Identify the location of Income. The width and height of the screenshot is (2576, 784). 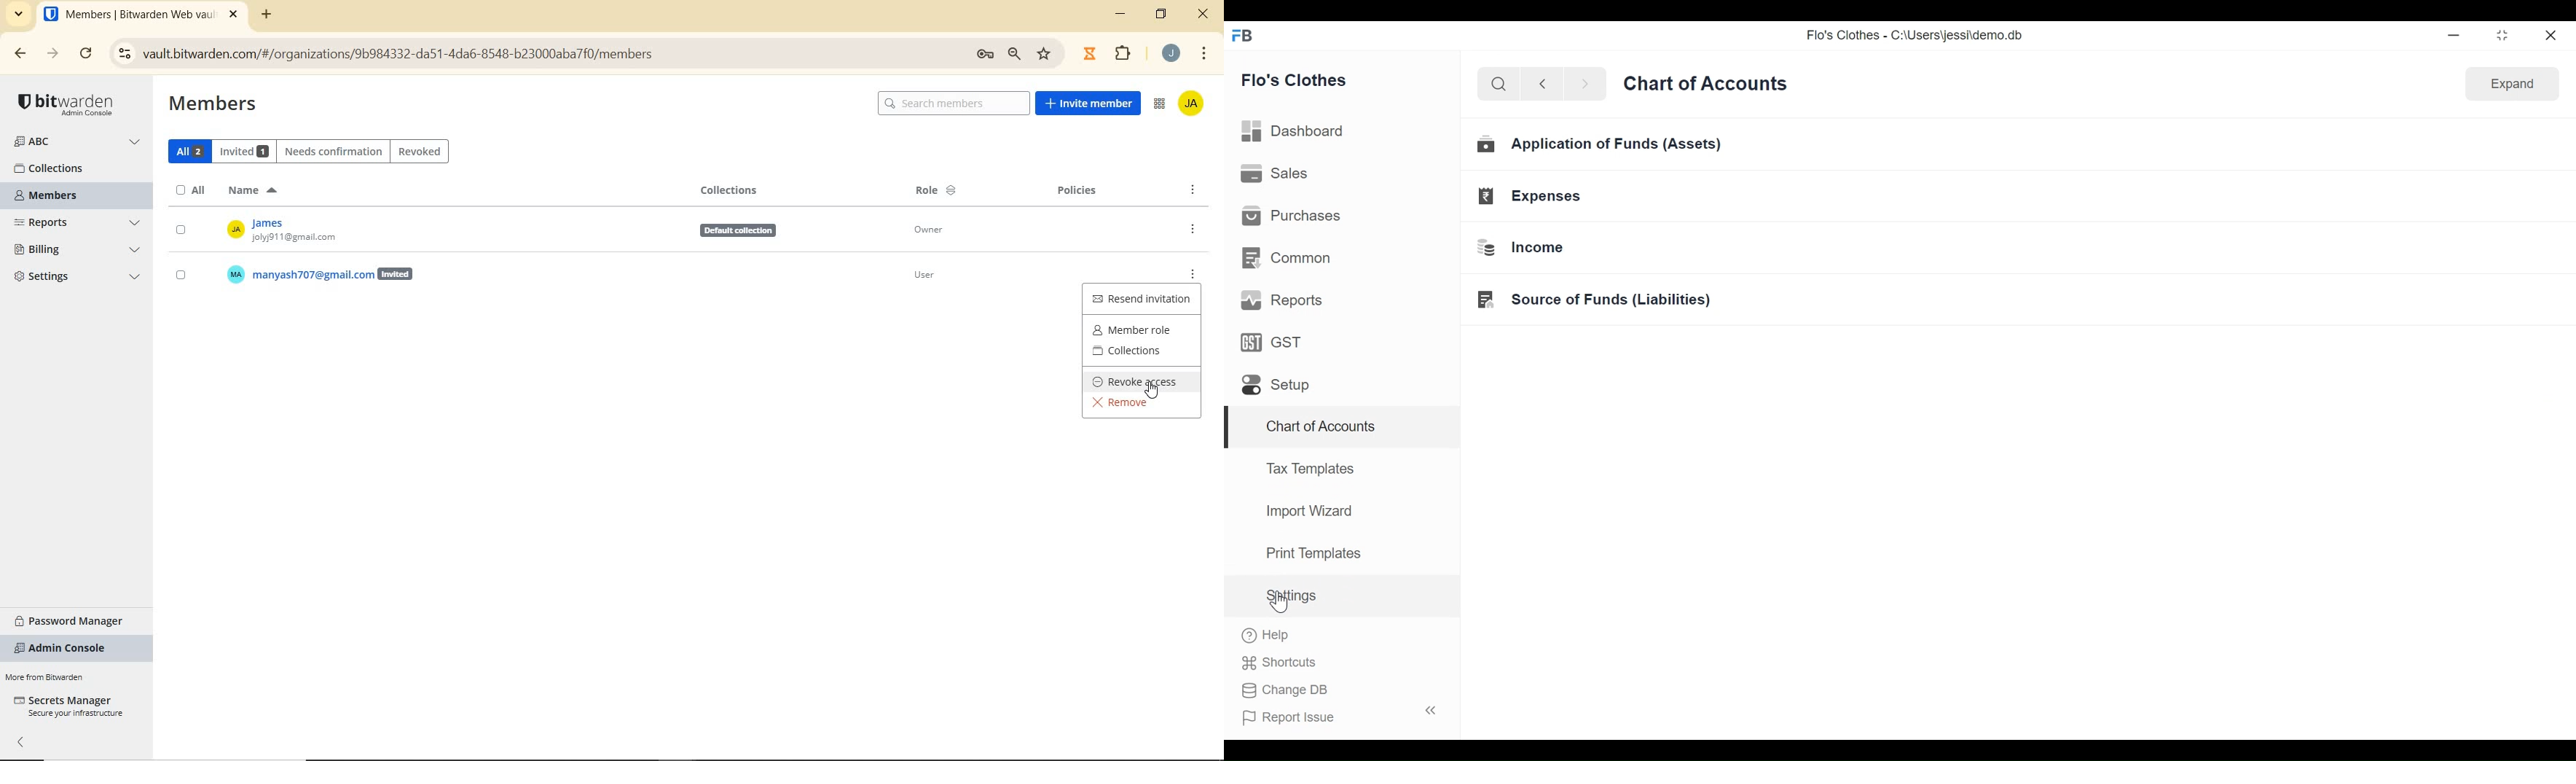
(1529, 249).